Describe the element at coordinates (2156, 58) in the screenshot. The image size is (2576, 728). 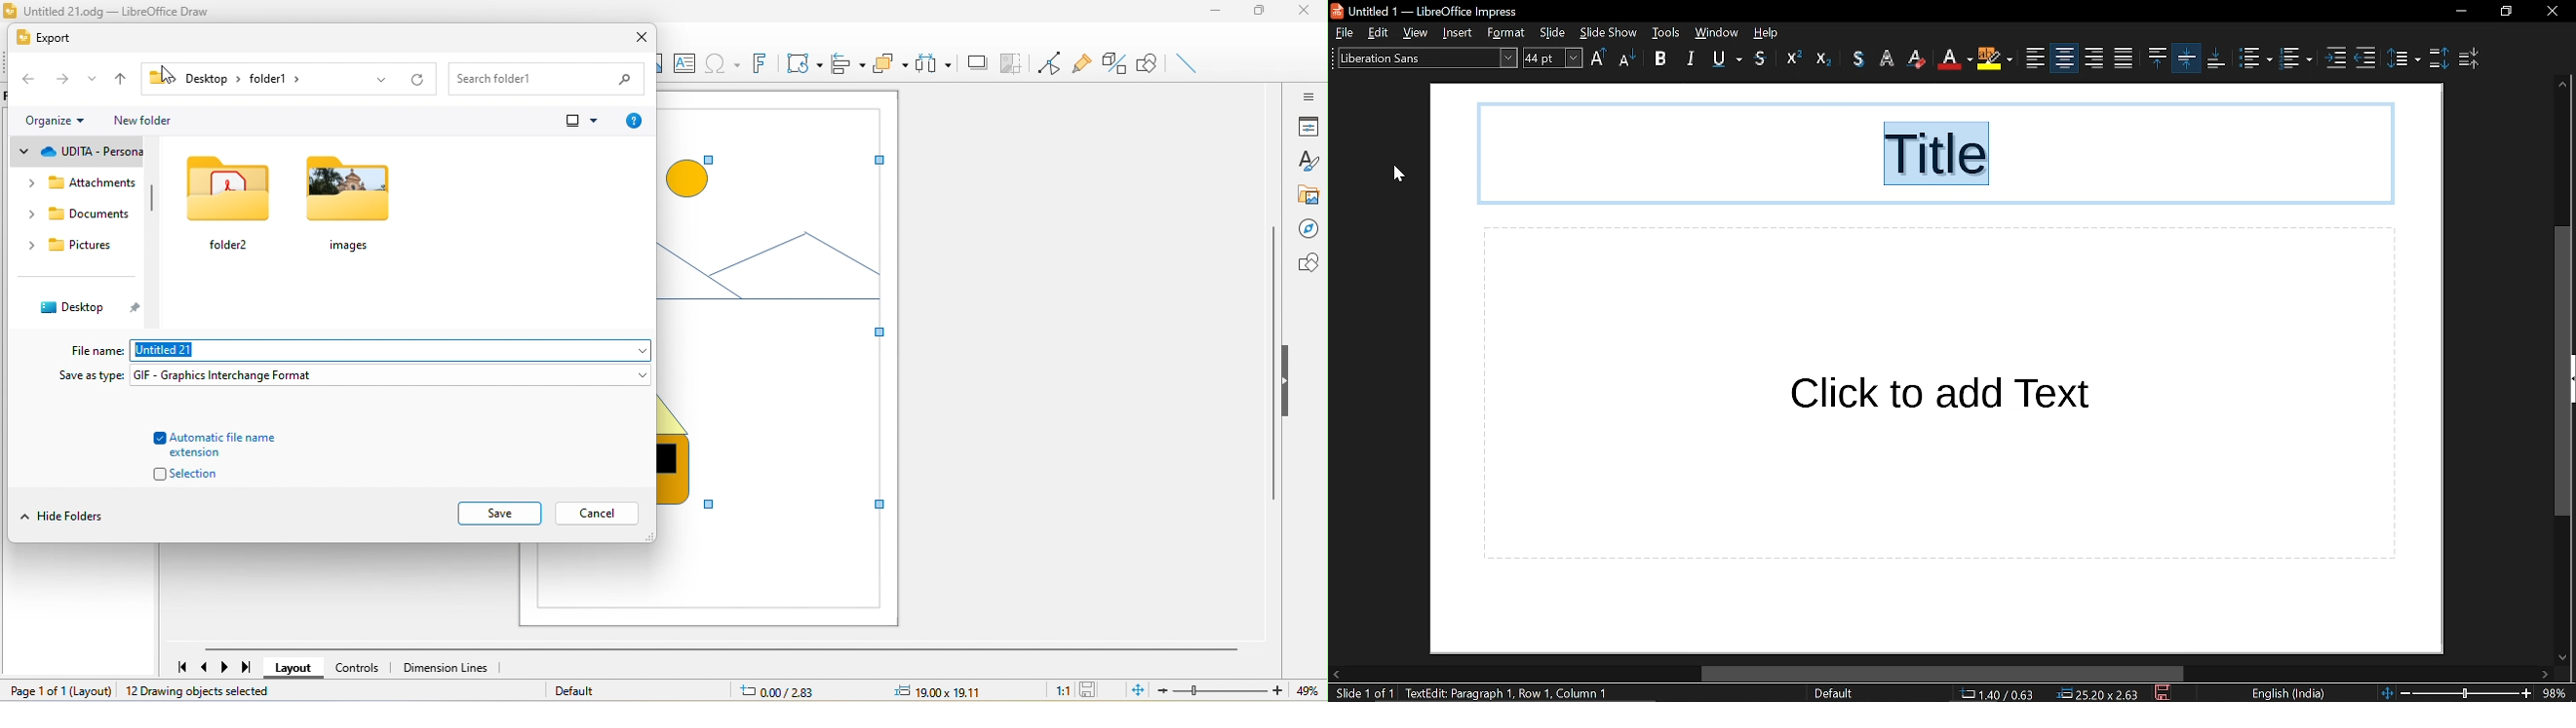
I see `center vertically` at that location.